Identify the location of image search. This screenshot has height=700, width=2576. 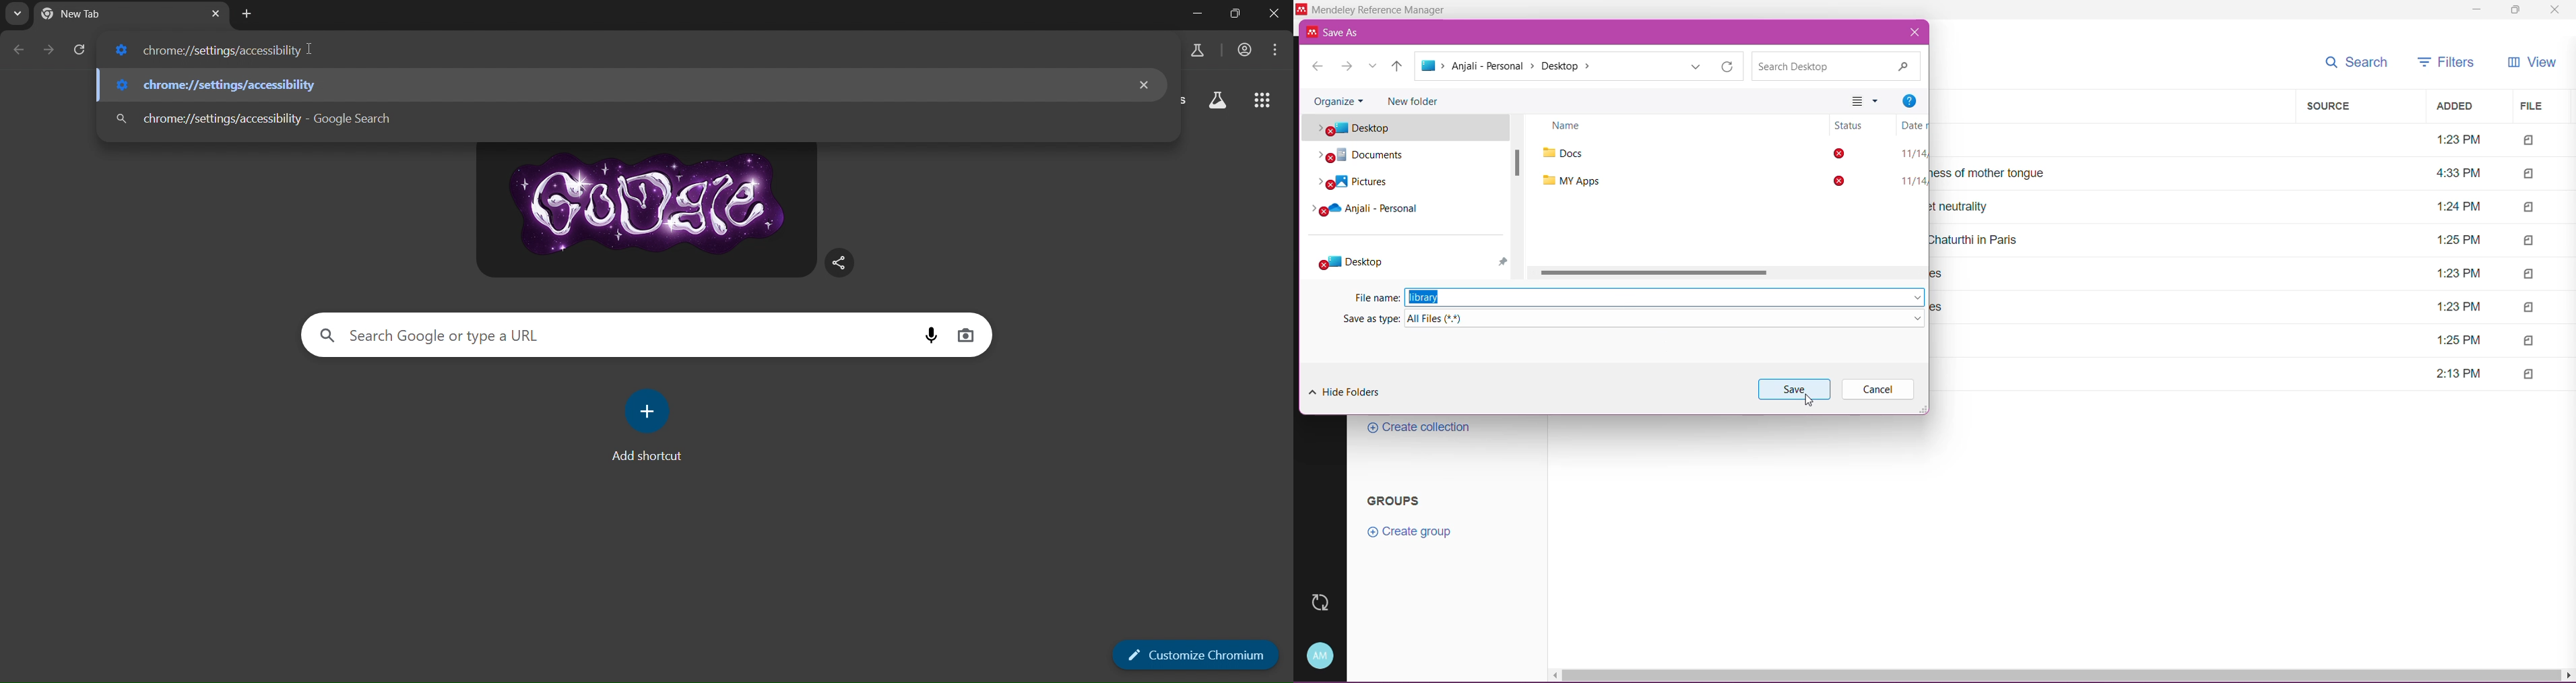
(965, 336).